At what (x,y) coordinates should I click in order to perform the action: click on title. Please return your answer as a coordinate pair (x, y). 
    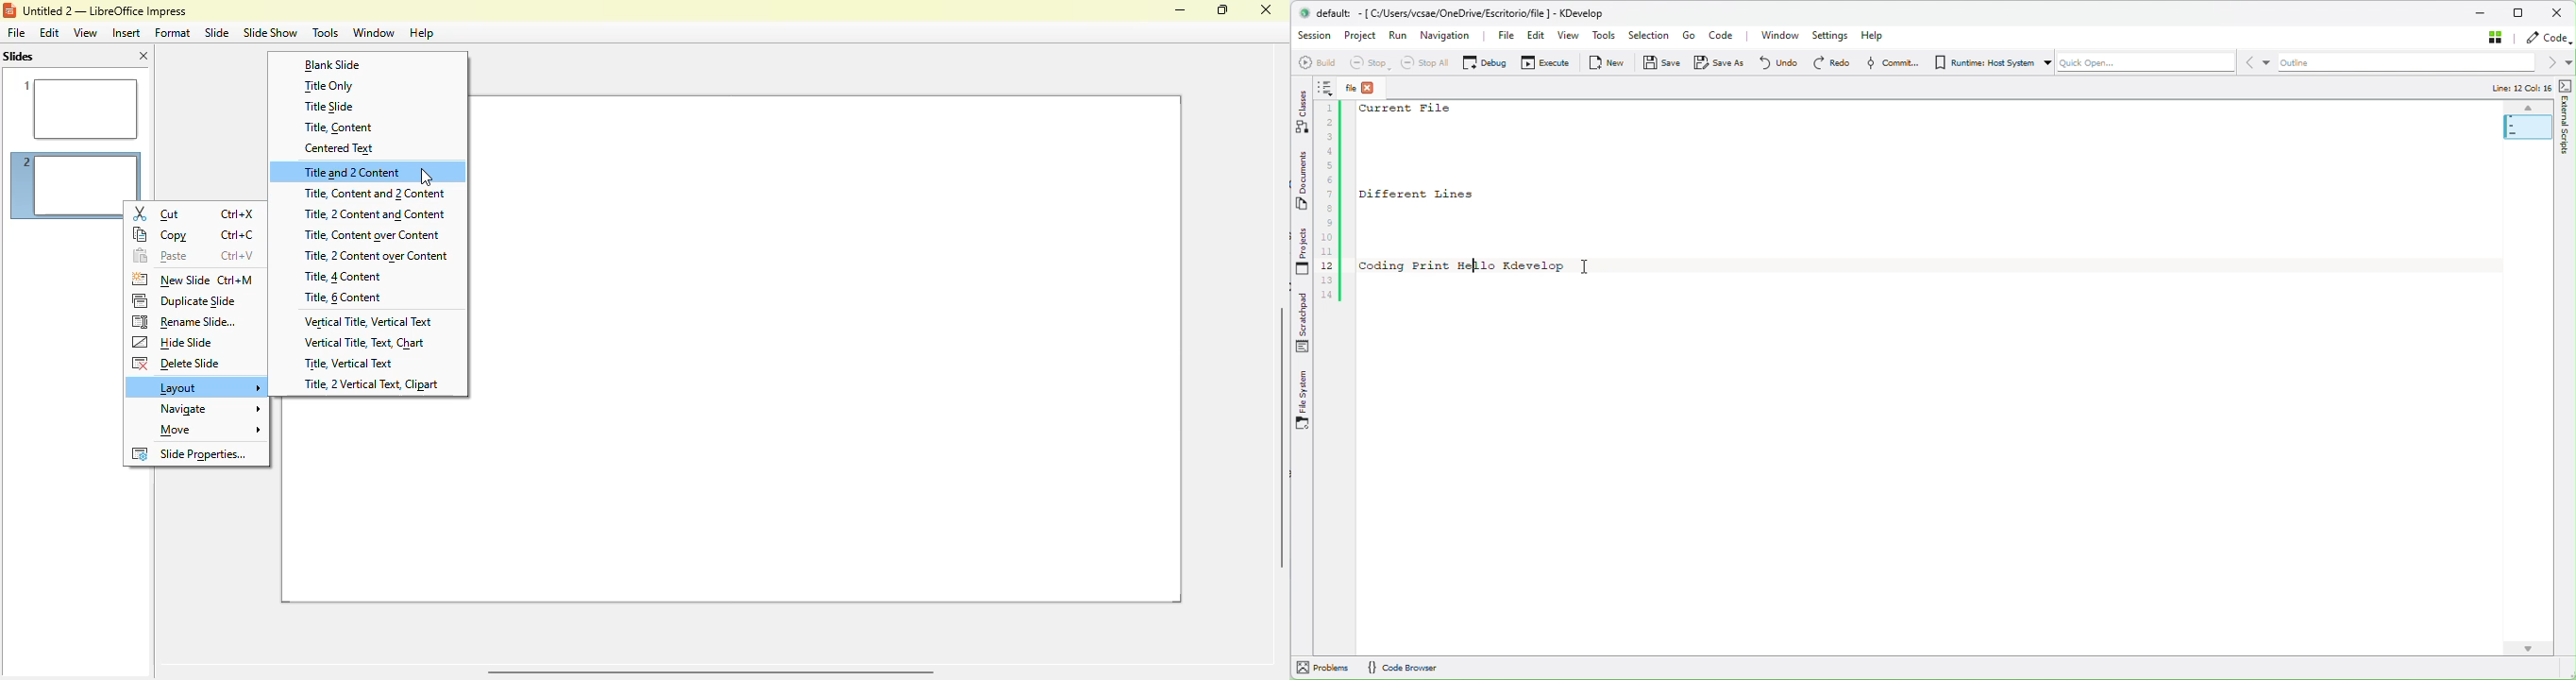
    Looking at the image, I should click on (104, 11).